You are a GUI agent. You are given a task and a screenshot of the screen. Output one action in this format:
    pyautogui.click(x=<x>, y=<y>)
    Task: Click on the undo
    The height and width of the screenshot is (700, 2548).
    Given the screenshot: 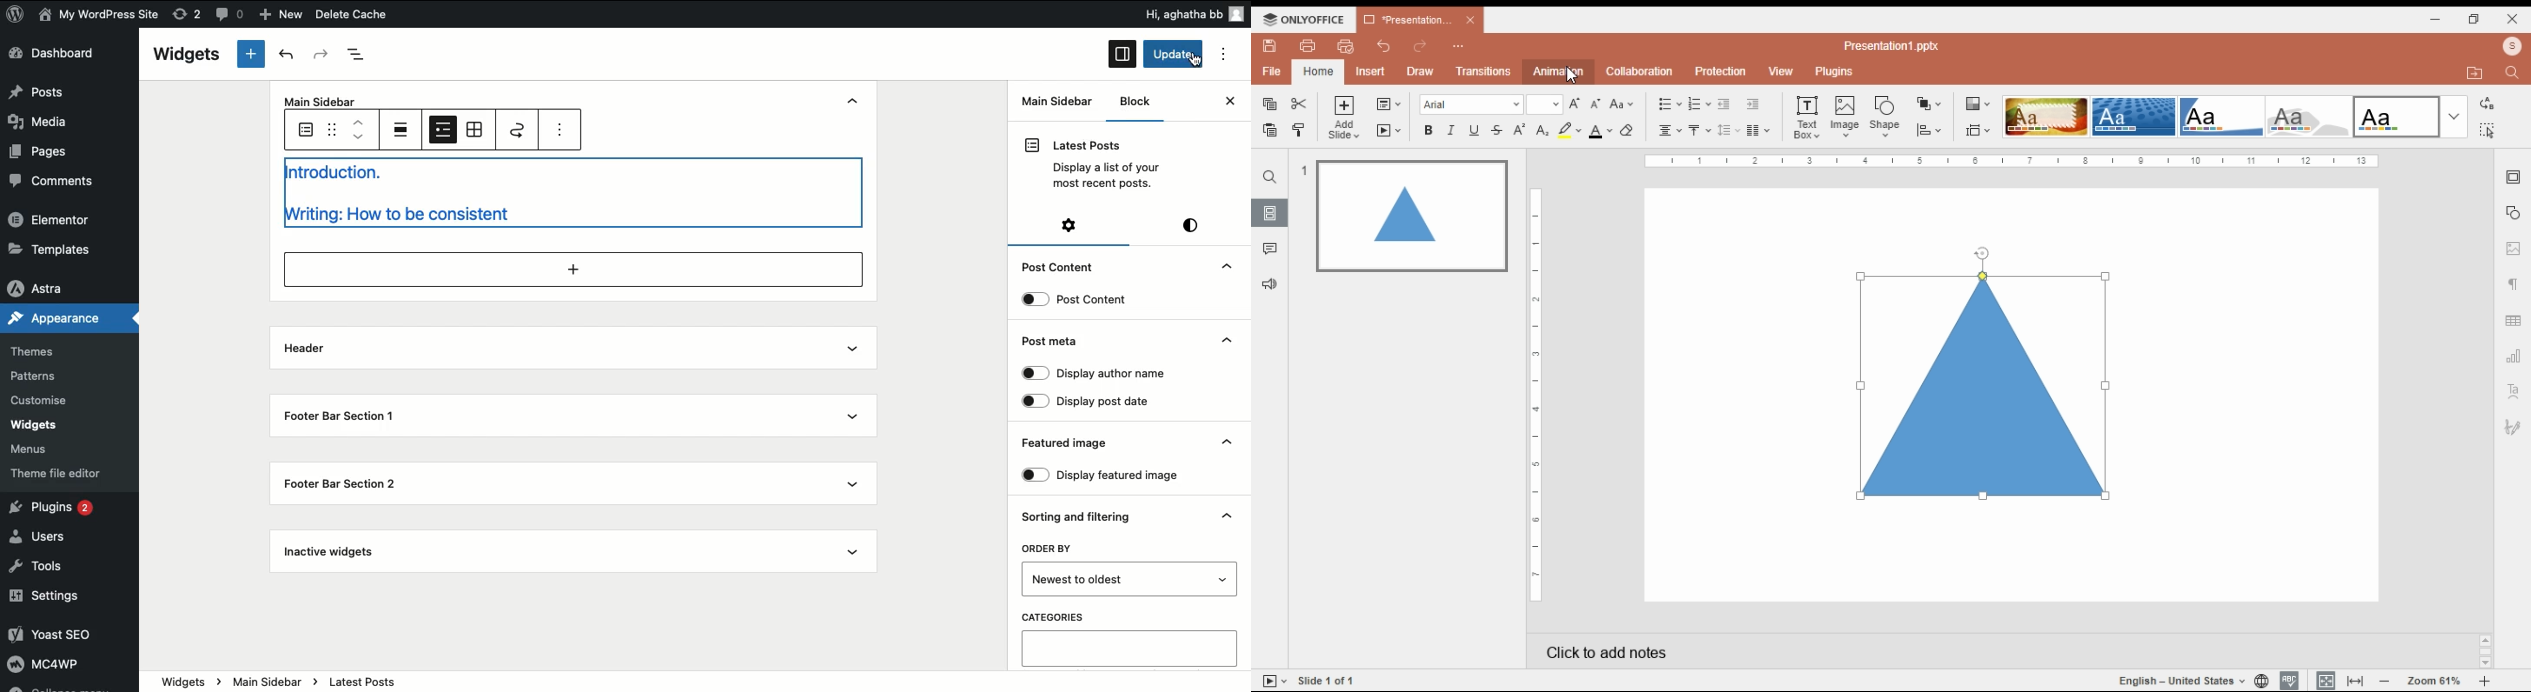 What is the action you would take?
    pyautogui.click(x=1384, y=46)
    